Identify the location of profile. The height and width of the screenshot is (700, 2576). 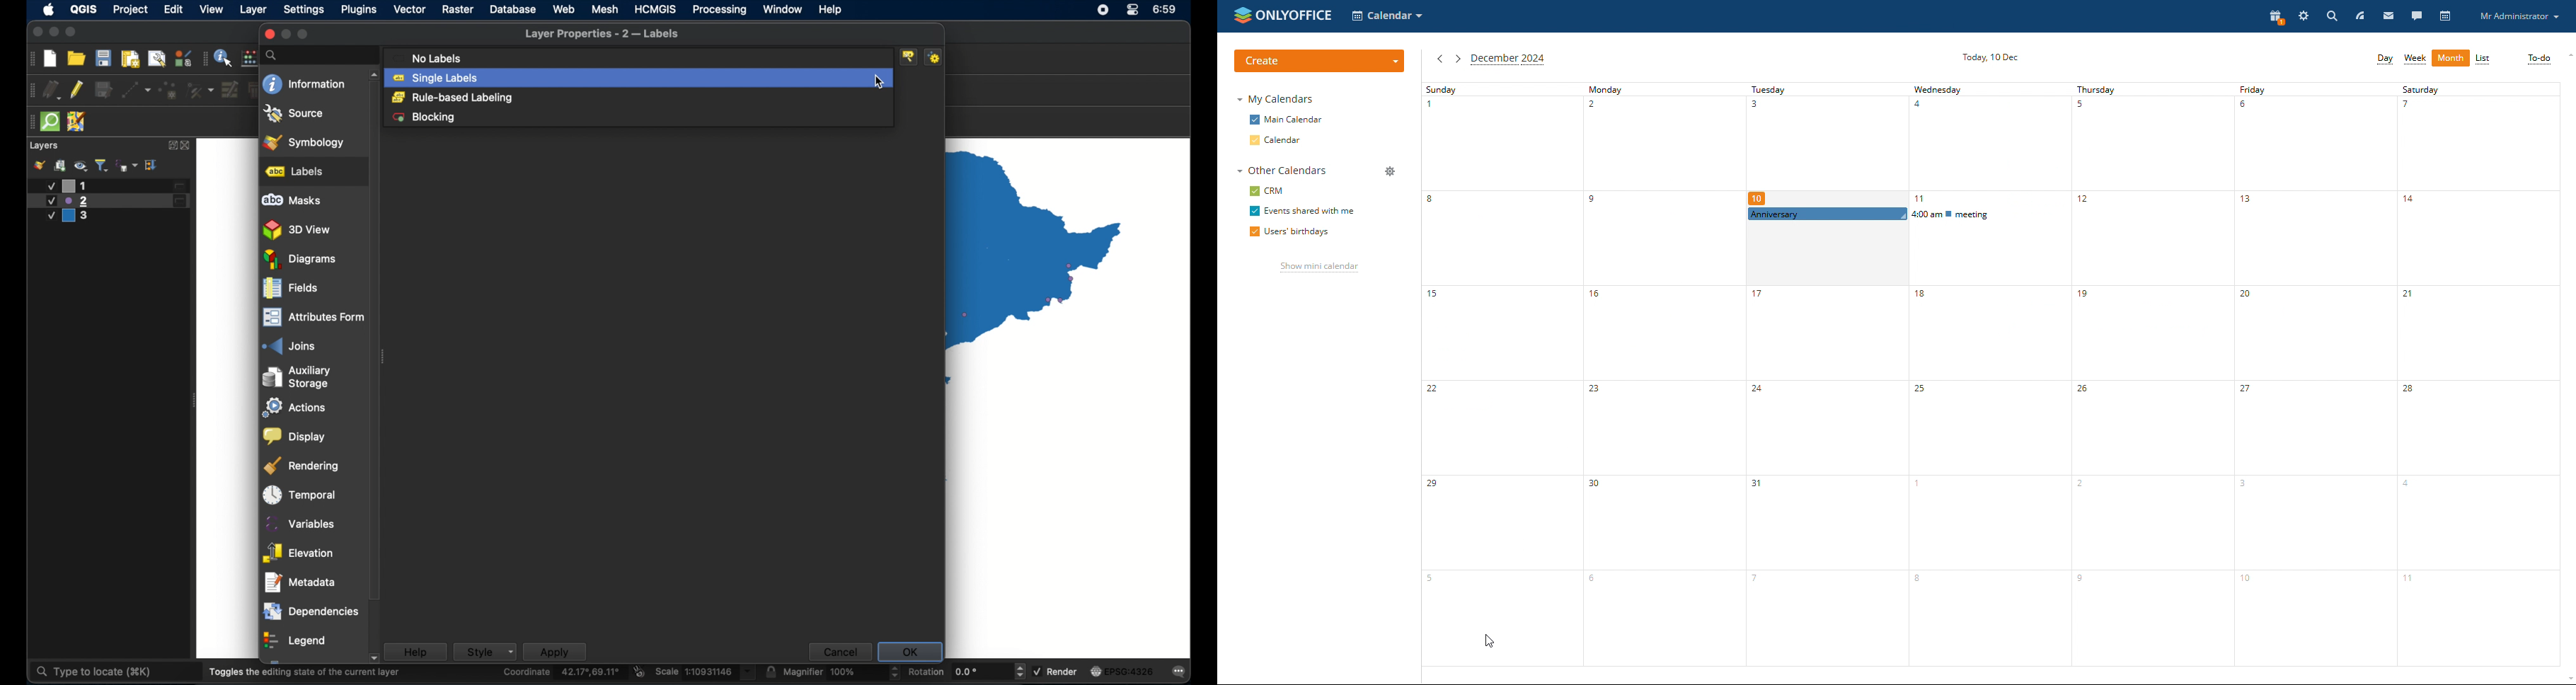
(2522, 17).